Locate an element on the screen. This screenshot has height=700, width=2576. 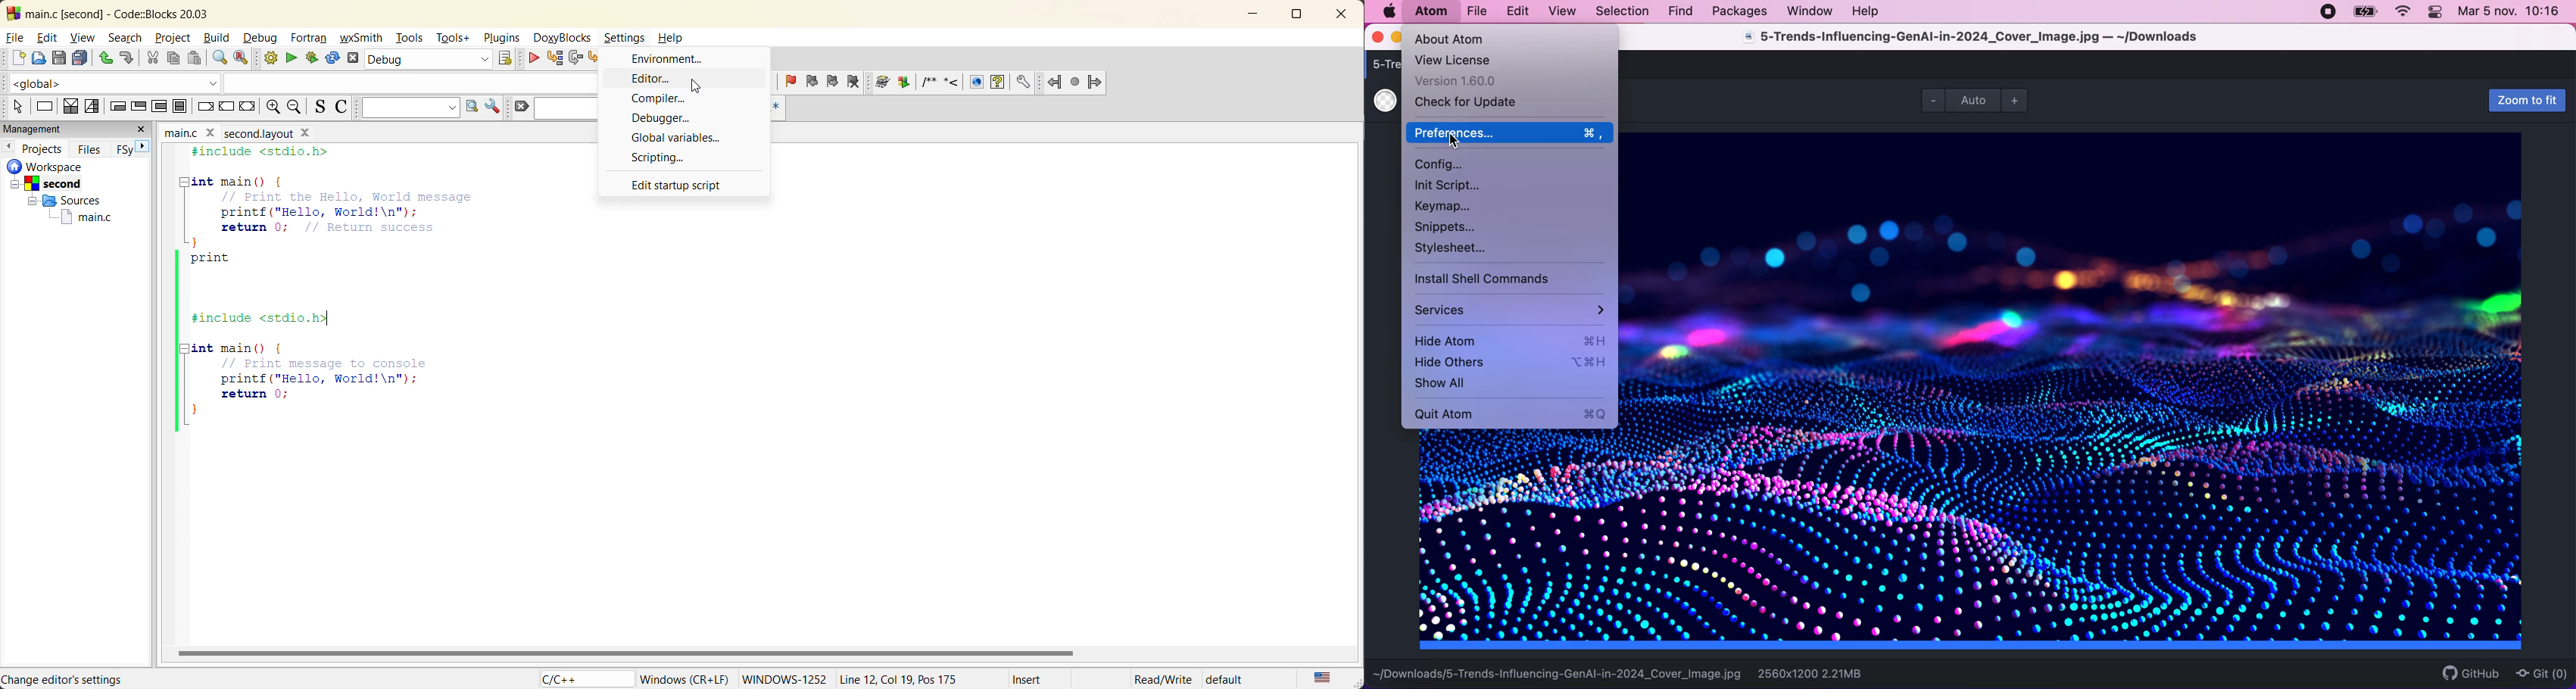
horizontal scroll bar is located at coordinates (627, 653).